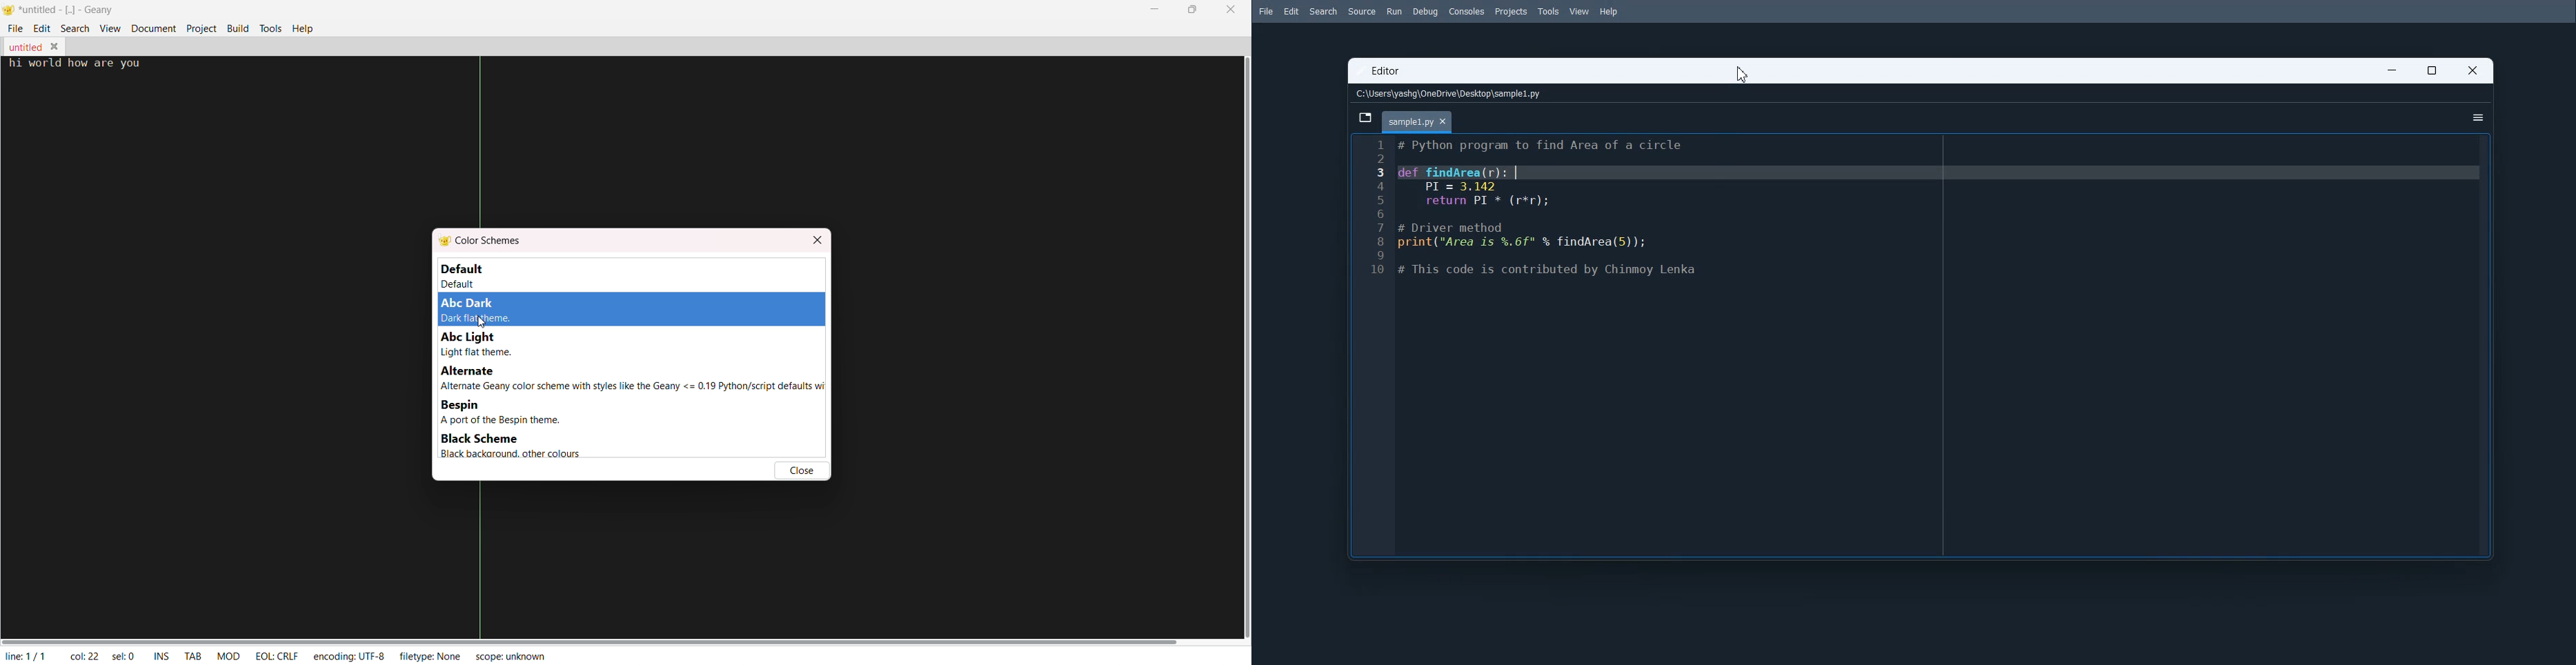 The height and width of the screenshot is (672, 2576). What do you see at coordinates (1744, 75) in the screenshot?
I see `Cursor` at bounding box center [1744, 75].